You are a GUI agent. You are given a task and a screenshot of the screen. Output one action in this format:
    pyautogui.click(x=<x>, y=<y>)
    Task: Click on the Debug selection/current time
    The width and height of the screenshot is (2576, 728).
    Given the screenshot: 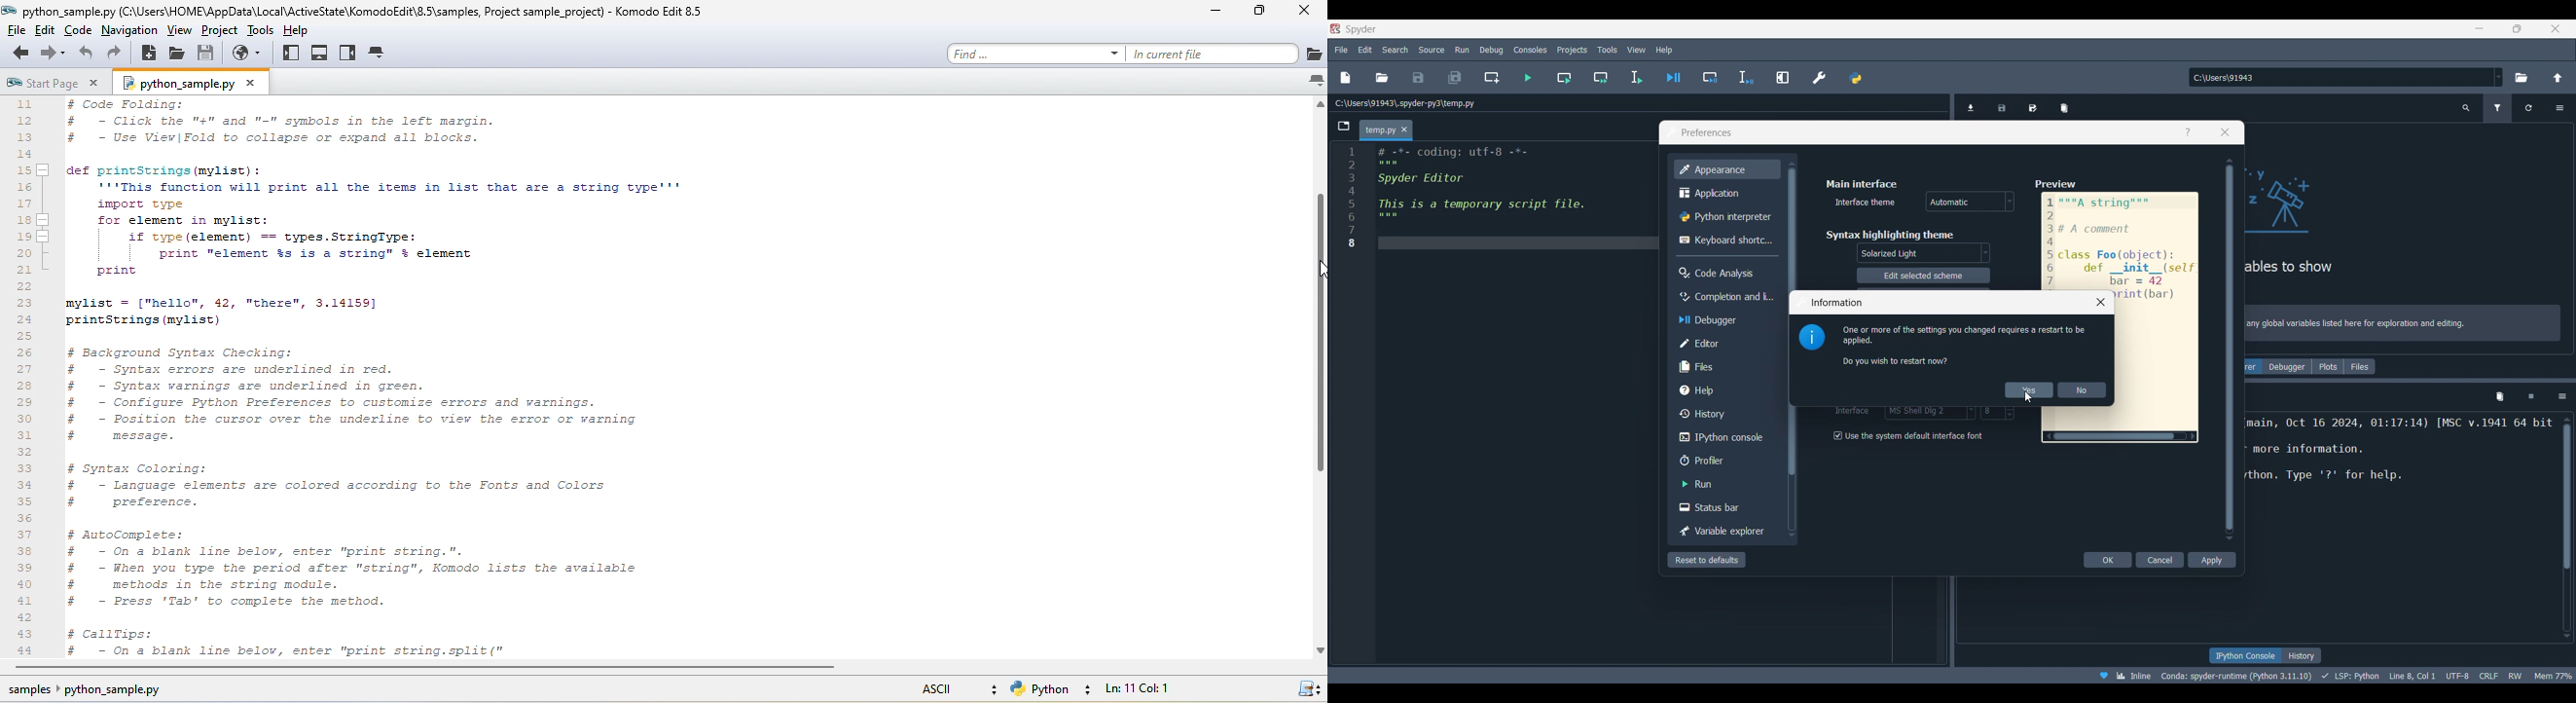 What is the action you would take?
    pyautogui.click(x=1746, y=77)
    